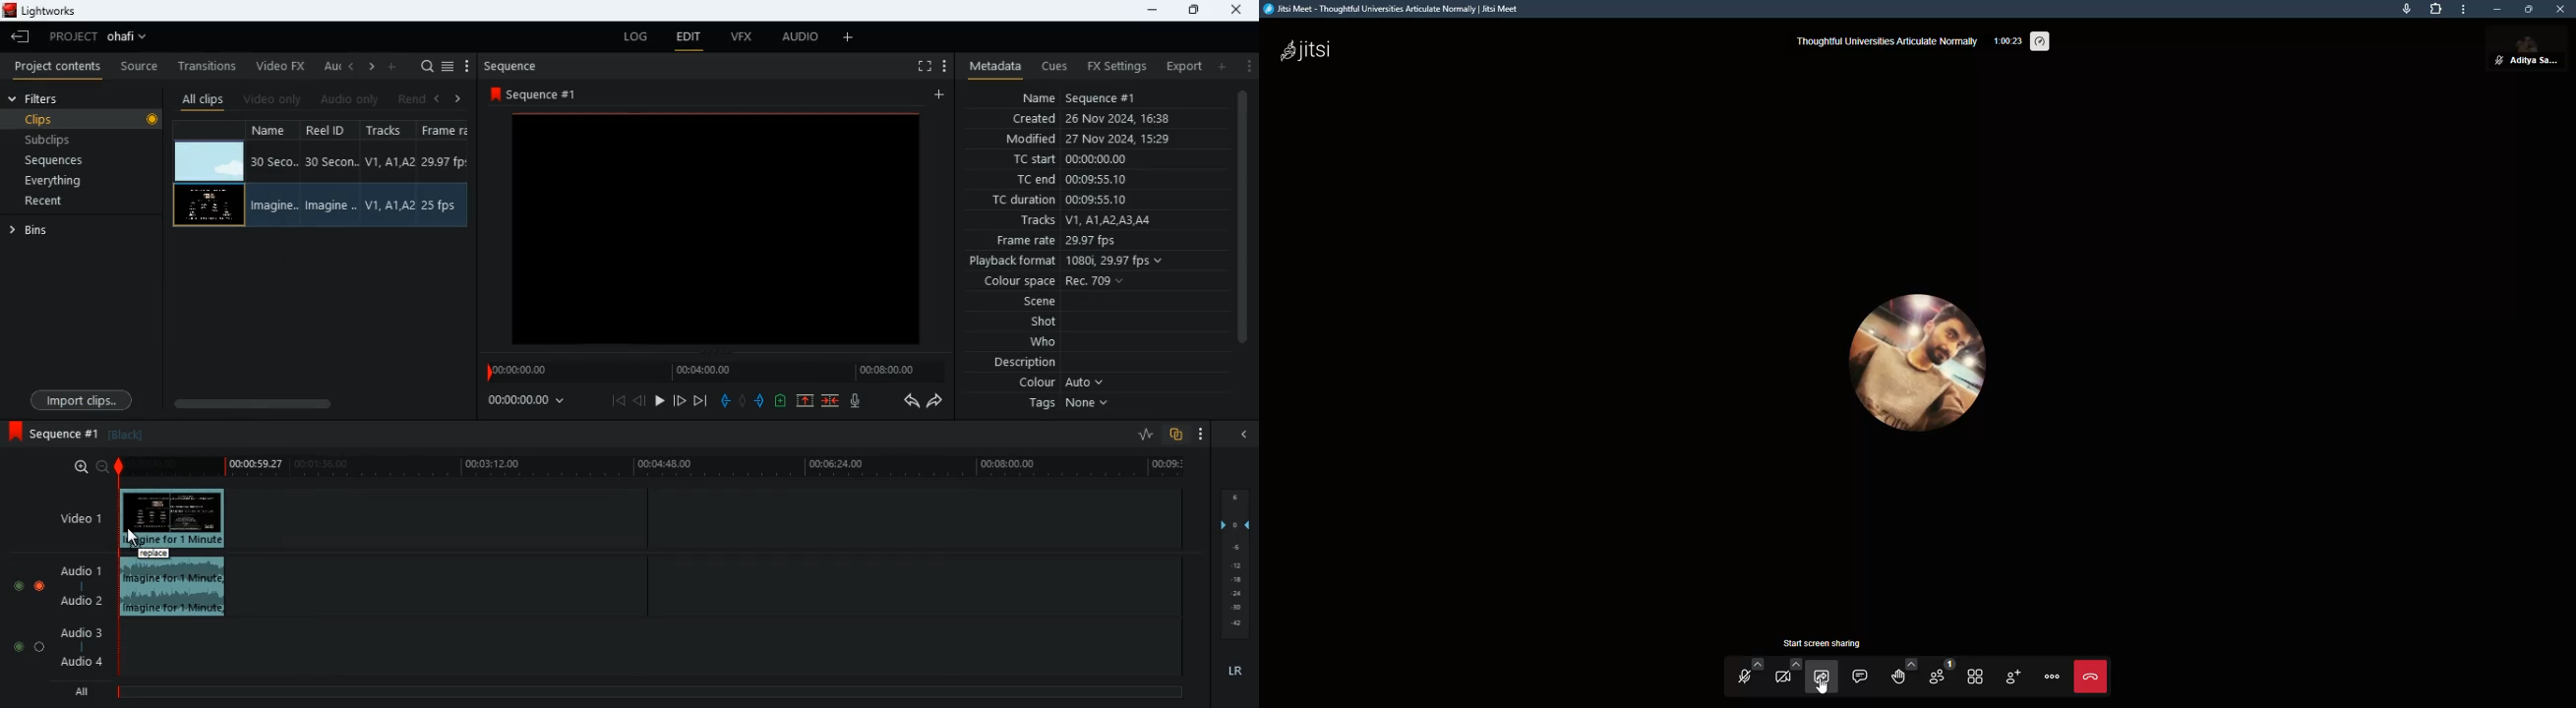  Describe the element at coordinates (1073, 404) in the screenshot. I see `tags` at that location.